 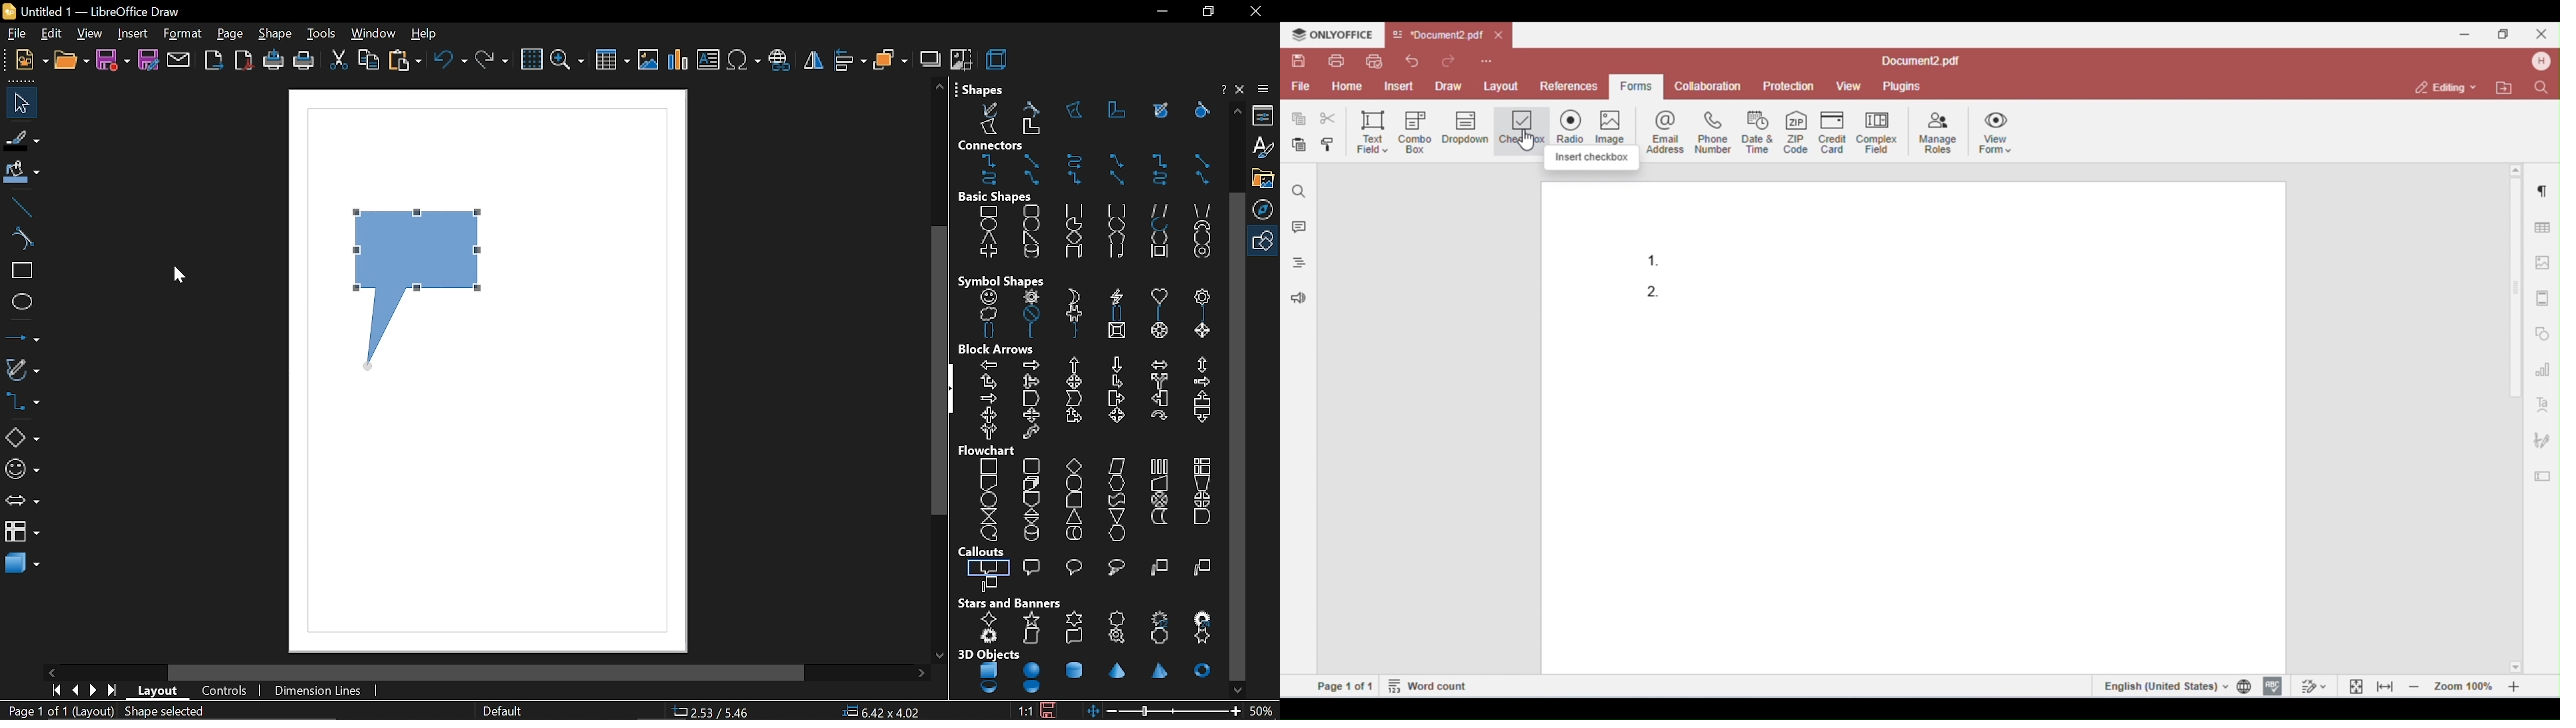 What do you see at coordinates (1030, 160) in the screenshot?
I see `straight connector ends with arrow` at bounding box center [1030, 160].